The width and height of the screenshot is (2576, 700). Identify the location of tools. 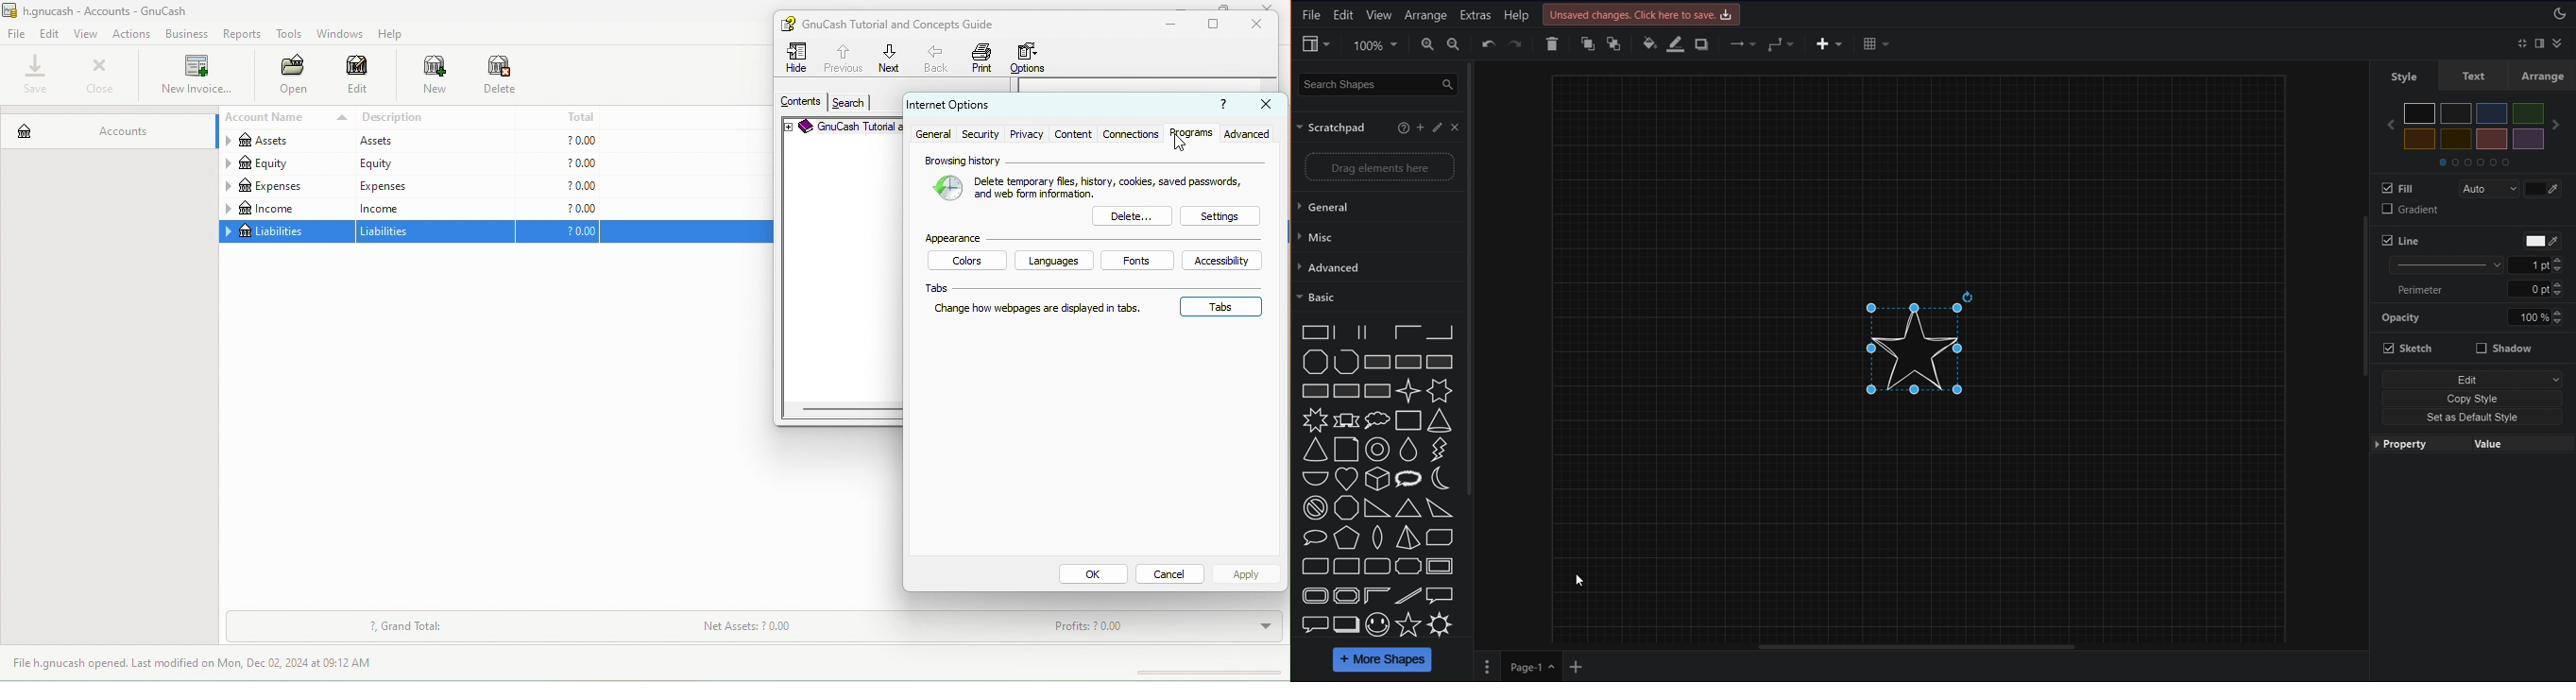
(290, 36).